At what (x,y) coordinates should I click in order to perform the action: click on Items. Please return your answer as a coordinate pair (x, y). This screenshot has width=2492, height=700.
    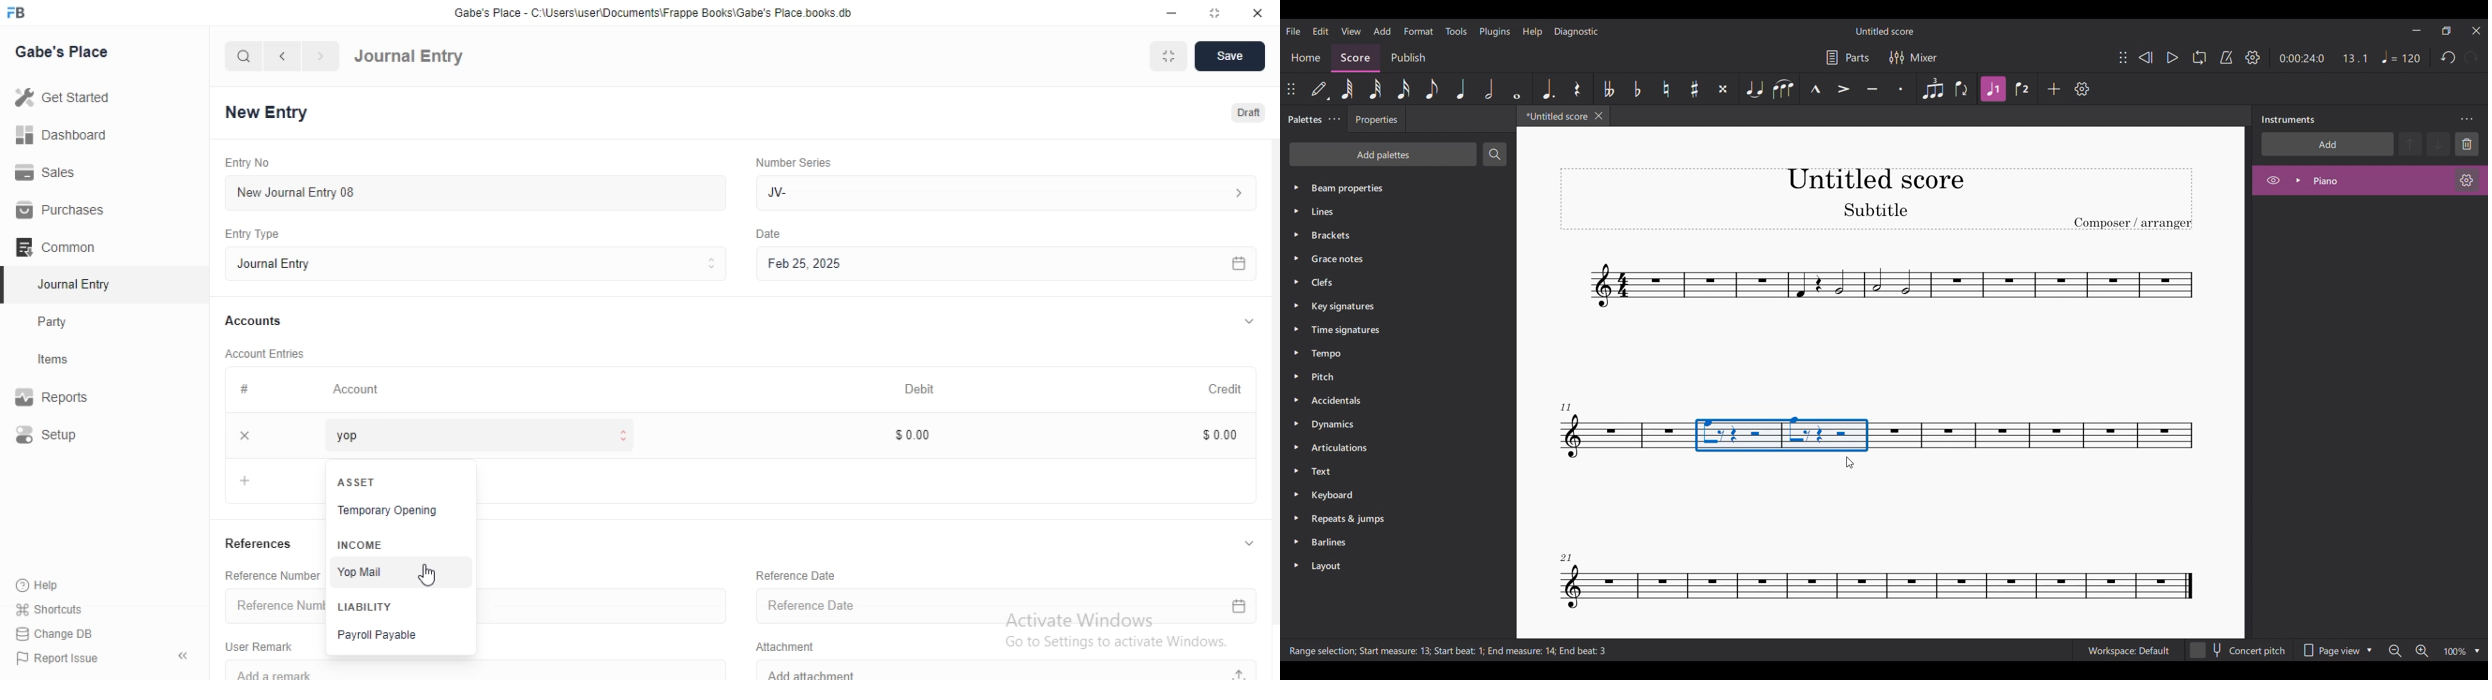
    Looking at the image, I should click on (72, 361).